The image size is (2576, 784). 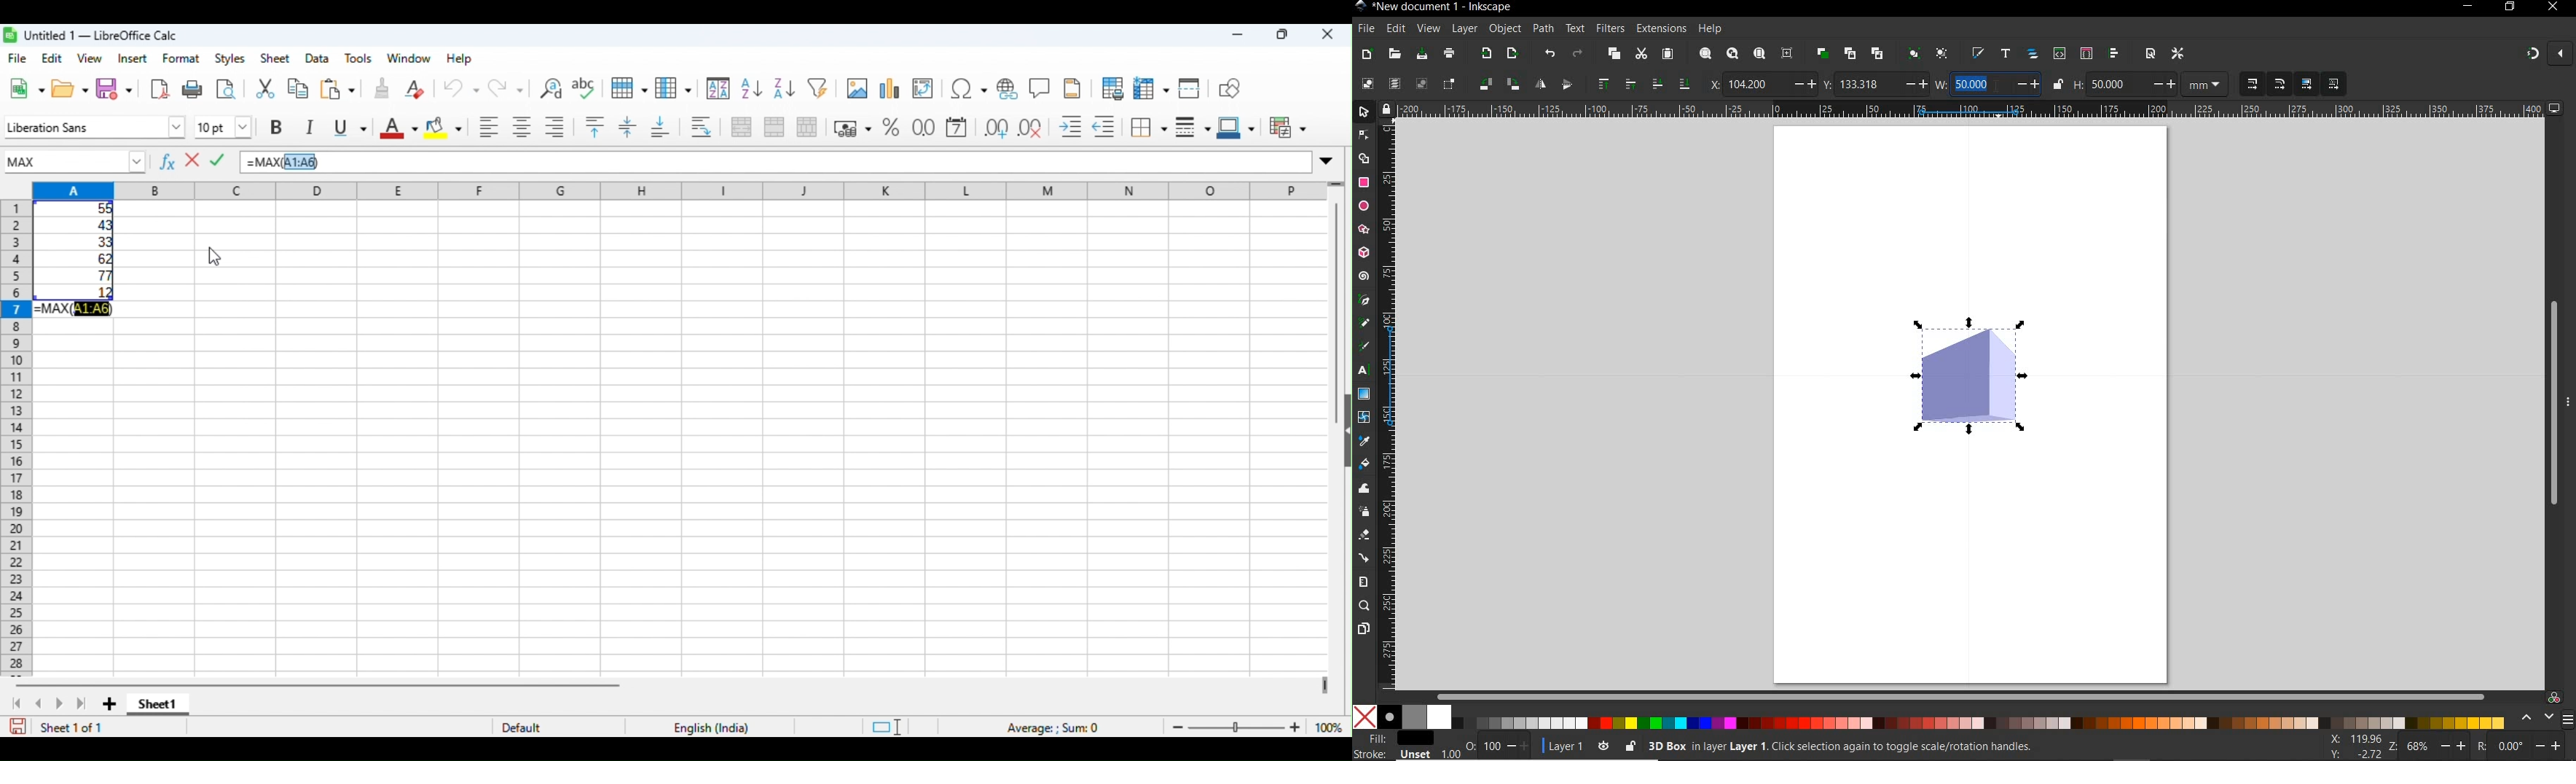 What do you see at coordinates (1512, 84) in the screenshot?
I see `object rotate` at bounding box center [1512, 84].